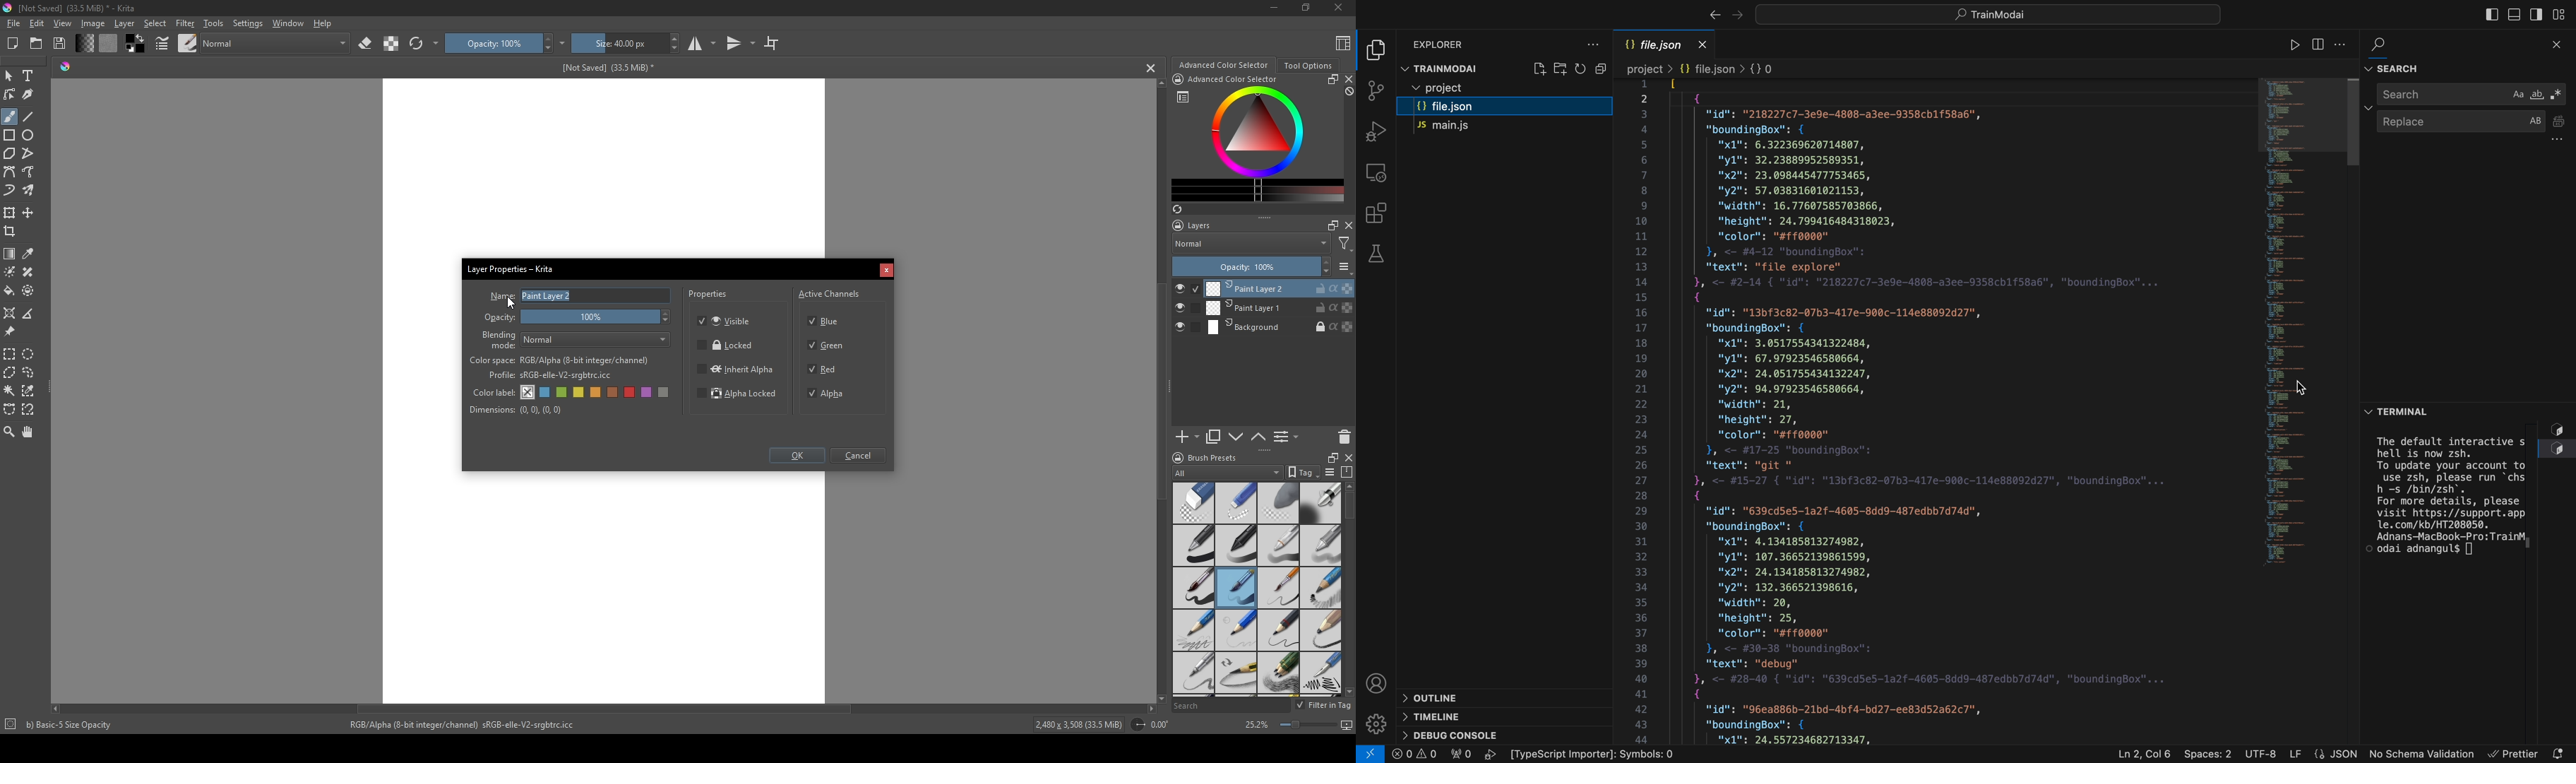 This screenshot has height=784, width=2576. What do you see at coordinates (213, 23) in the screenshot?
I see `Tools` at bounding box center [213, 23].